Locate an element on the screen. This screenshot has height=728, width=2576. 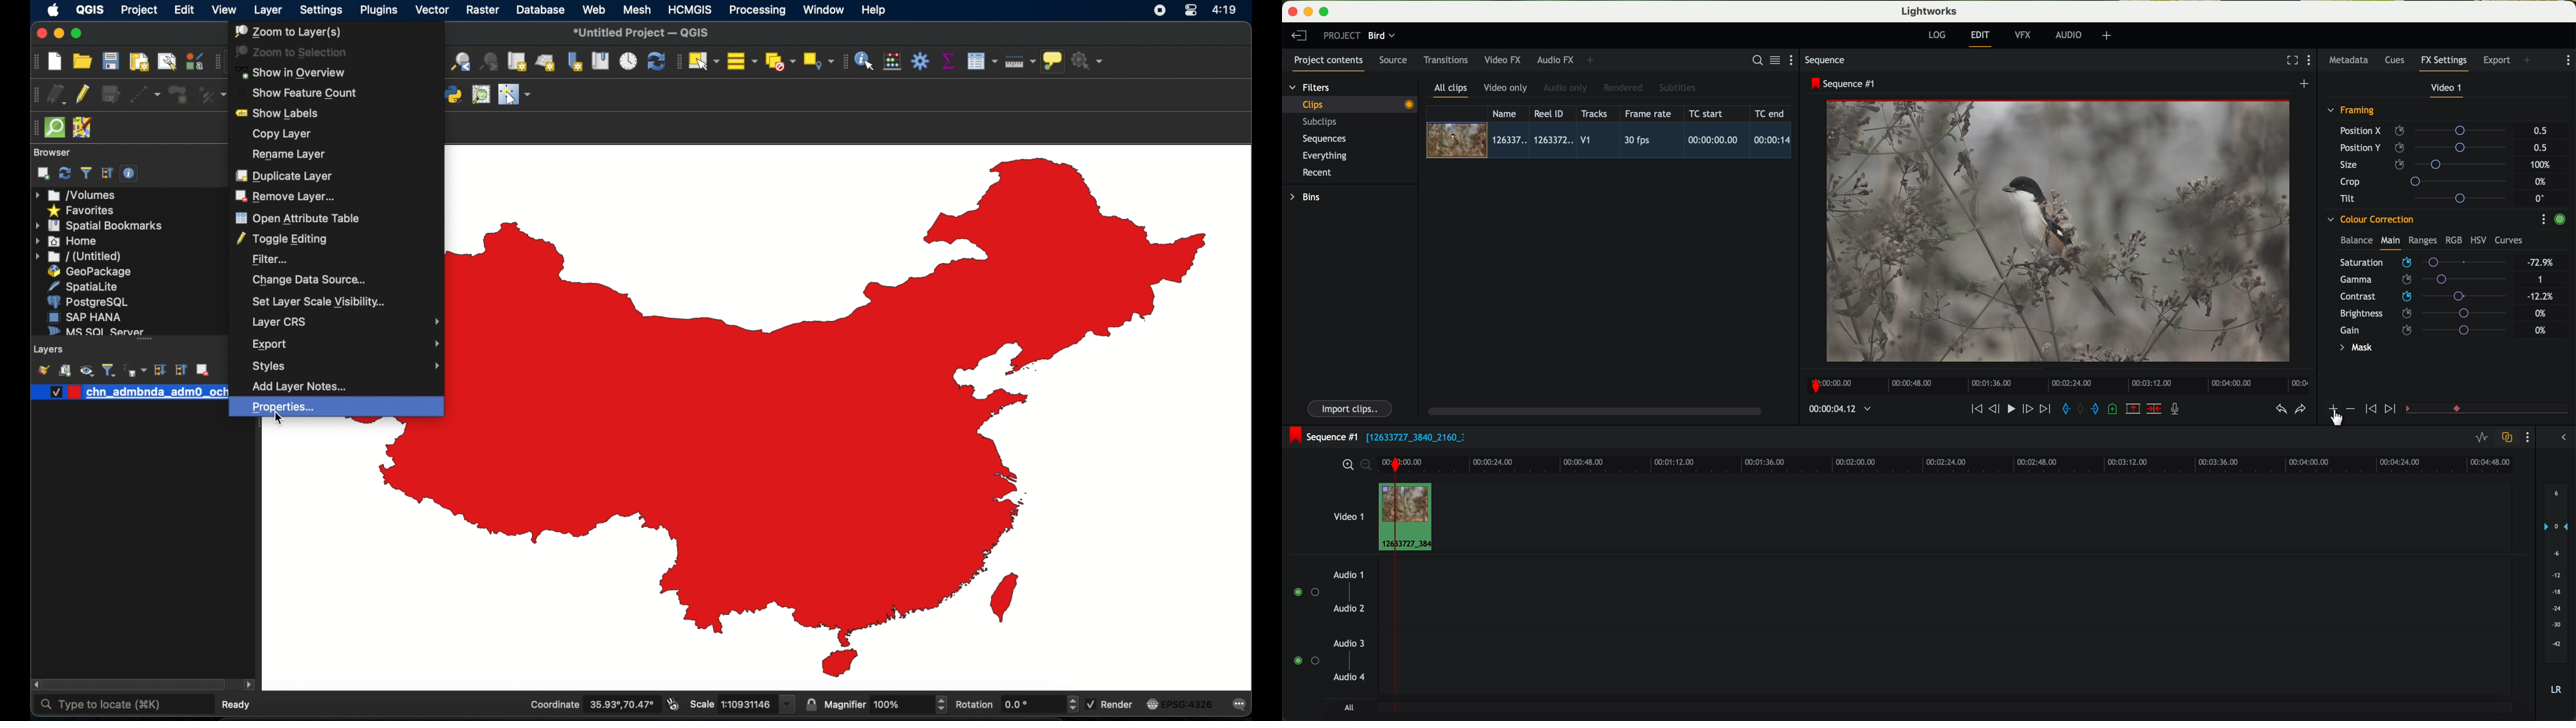
edit is located at coordinates (1982, 38).